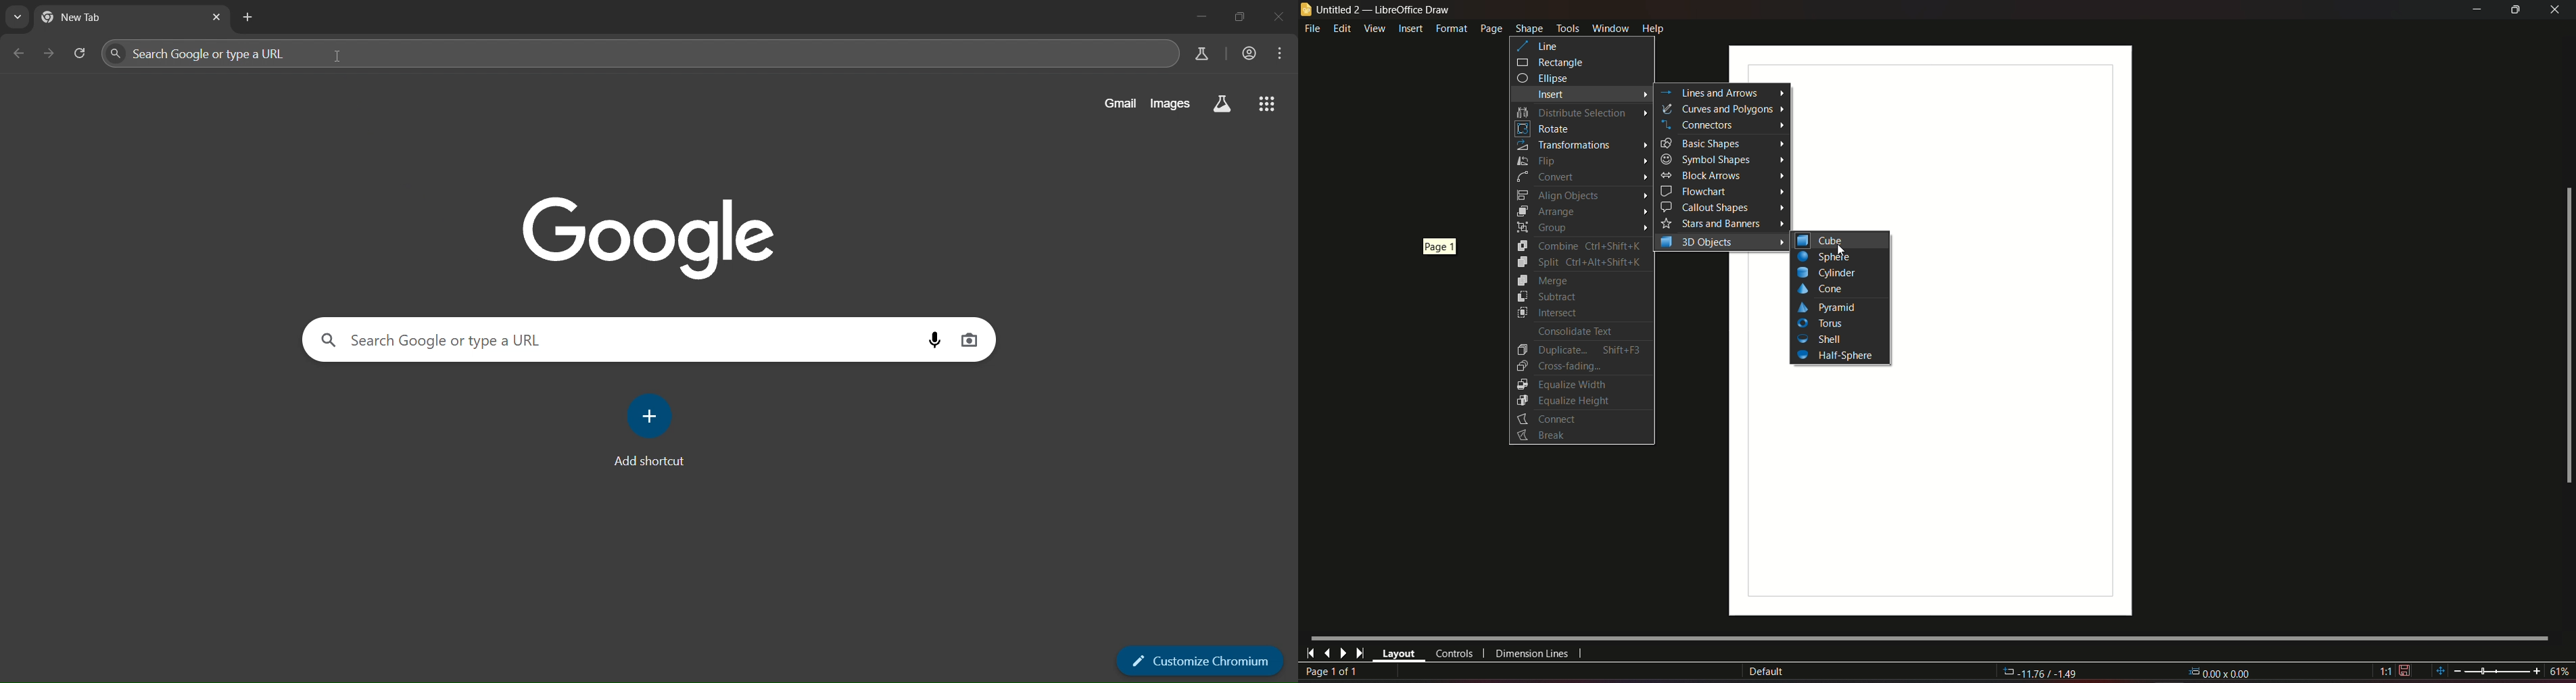 This screenshot has height=700, width=2576. I want to click on go forward one page, so click(51, 56).